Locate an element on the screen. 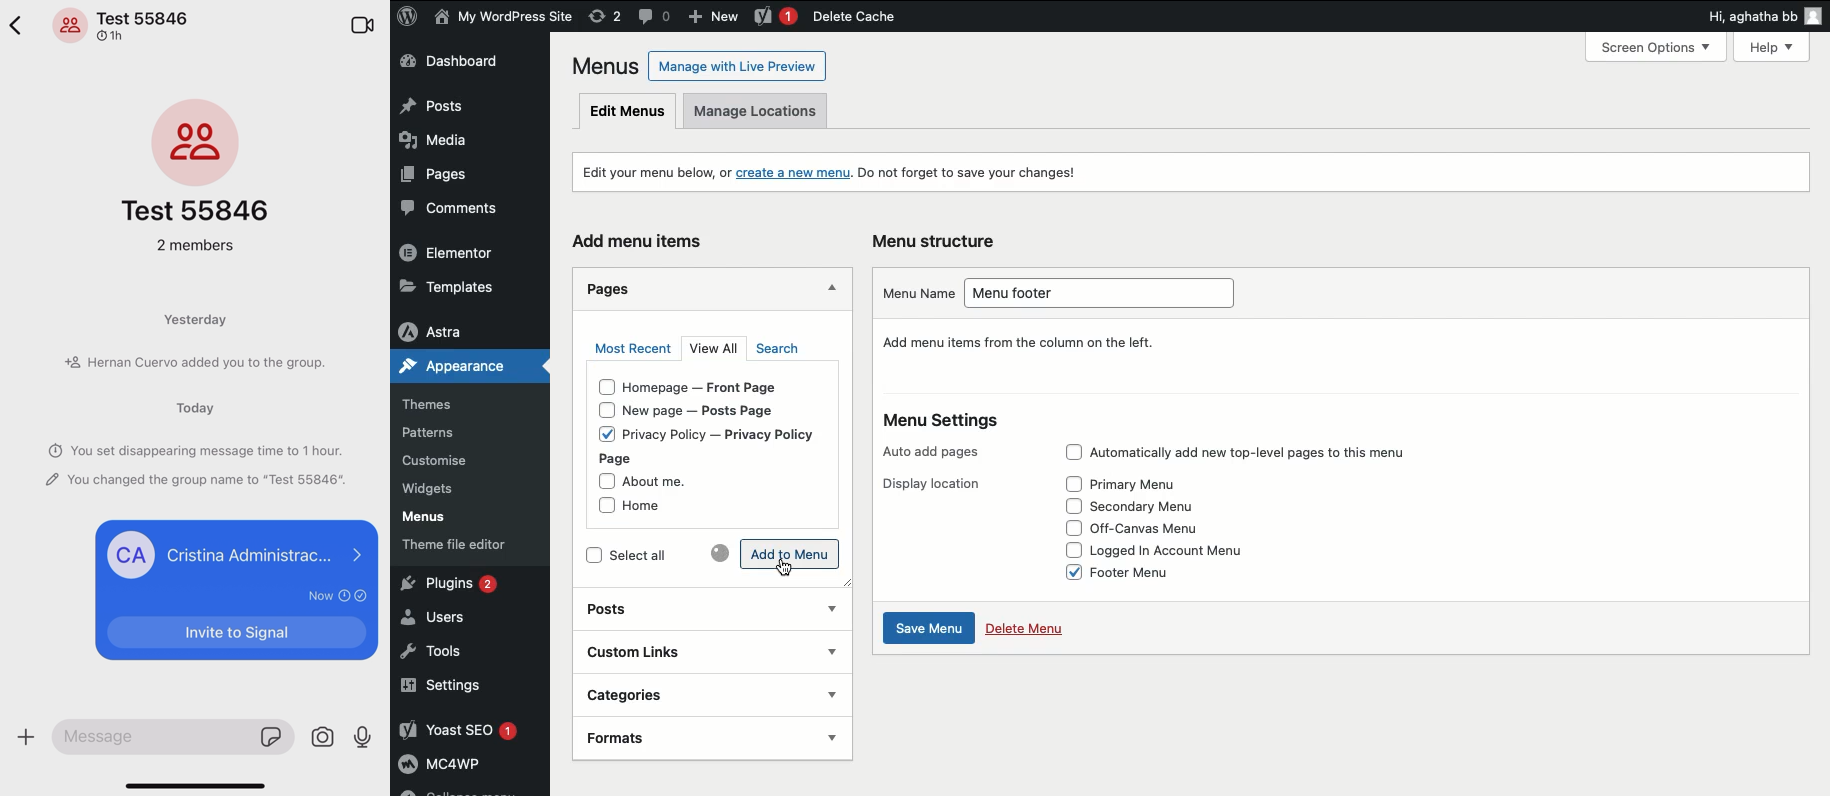 This screenshot has height=812, width=1848. Comment is located at coordinates (655, 15).